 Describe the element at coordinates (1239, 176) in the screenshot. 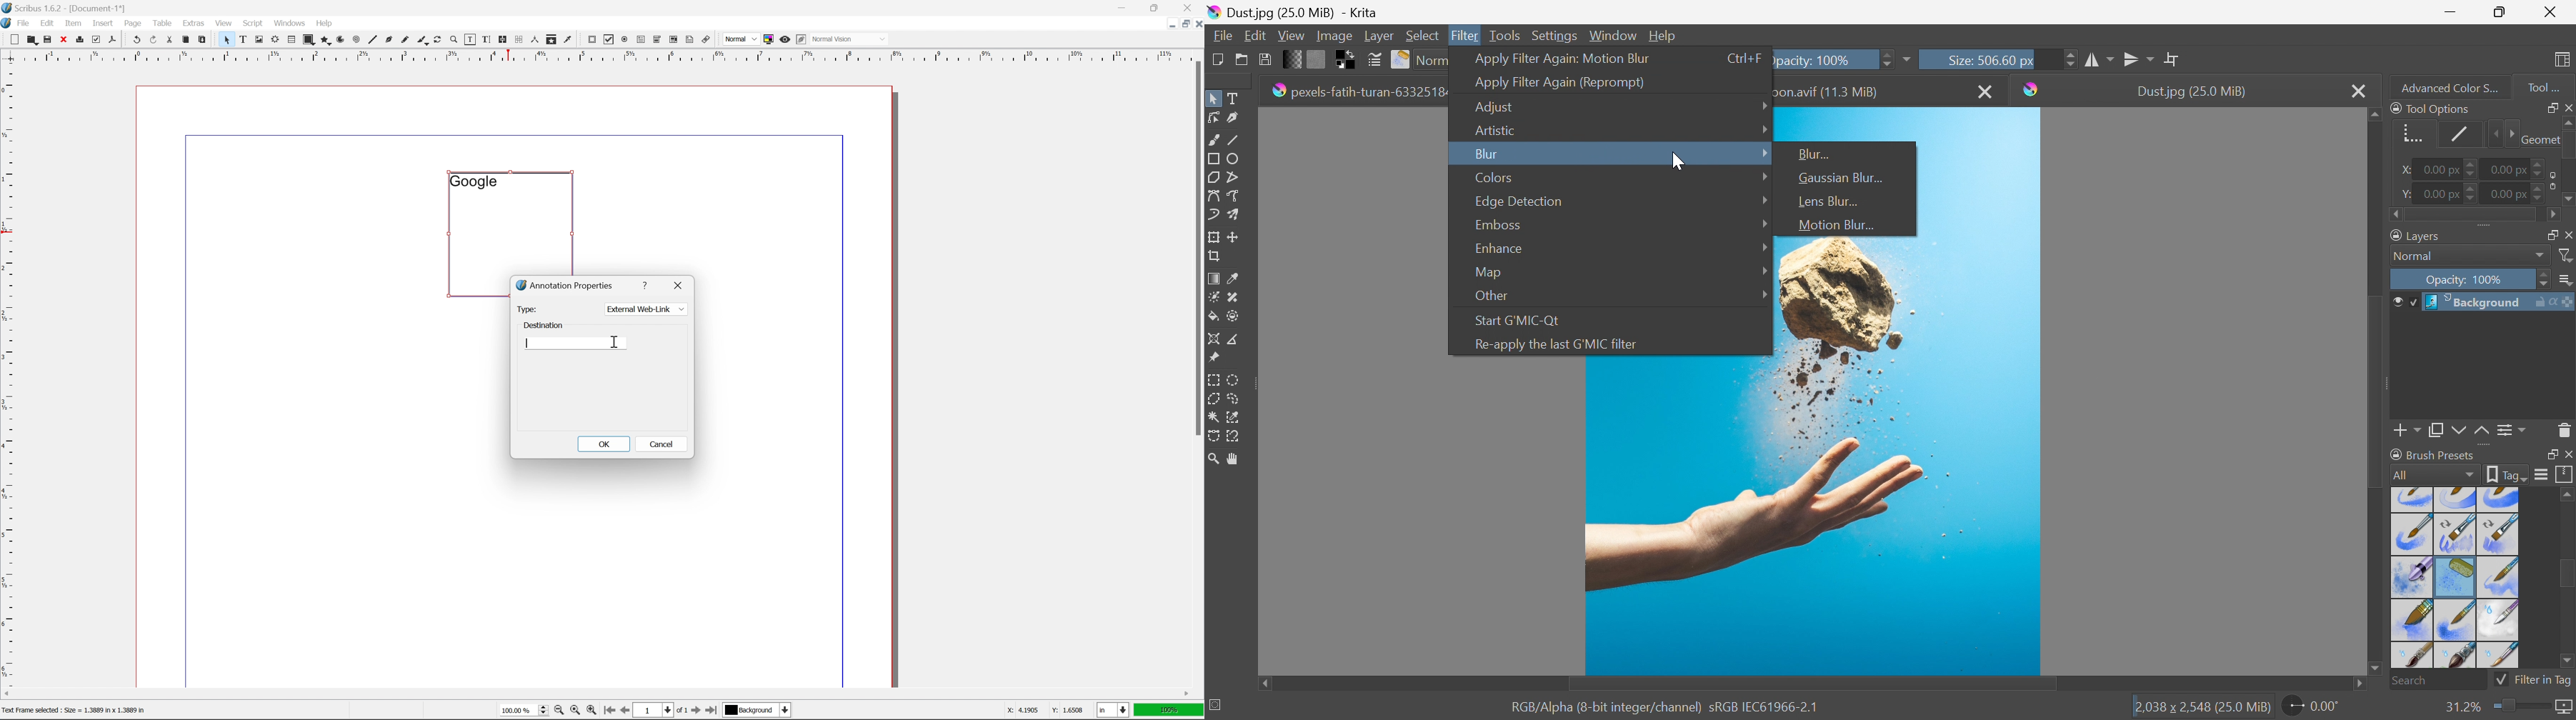

I see `Polyline tool` at that location.